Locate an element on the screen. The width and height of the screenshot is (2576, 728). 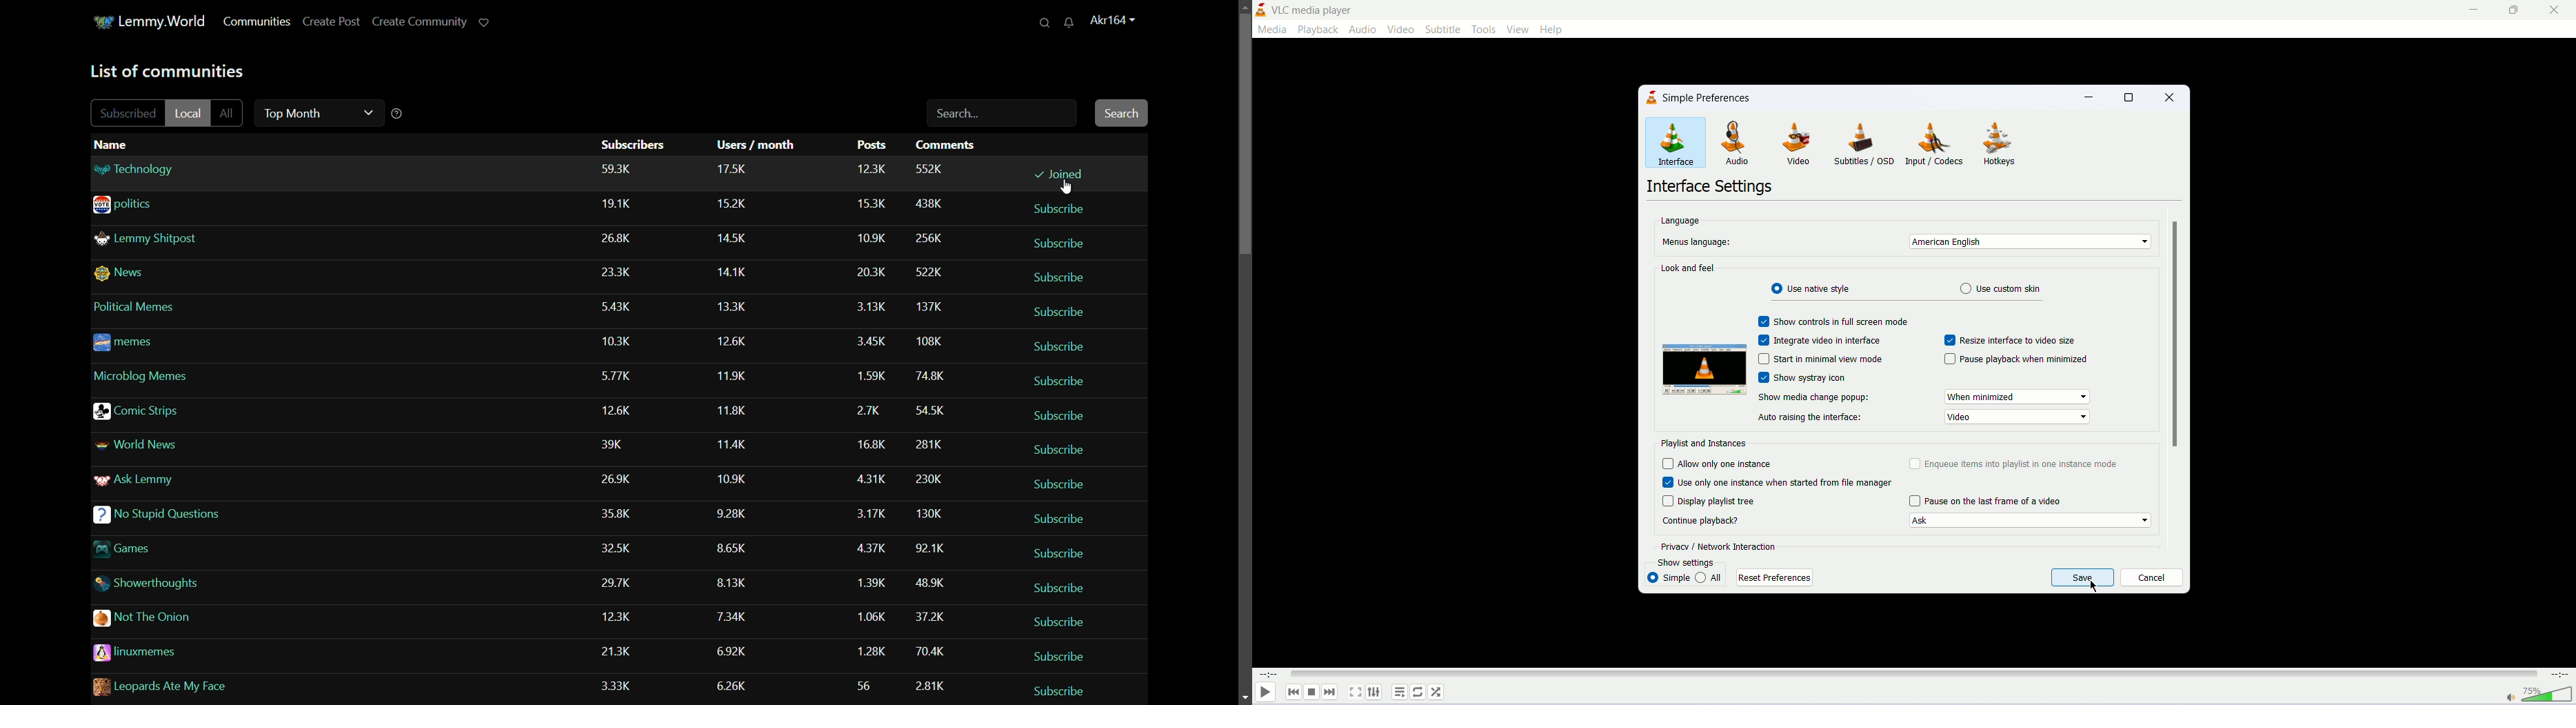
subscribe/unsubscribe is located at coordinates (1060, 449).